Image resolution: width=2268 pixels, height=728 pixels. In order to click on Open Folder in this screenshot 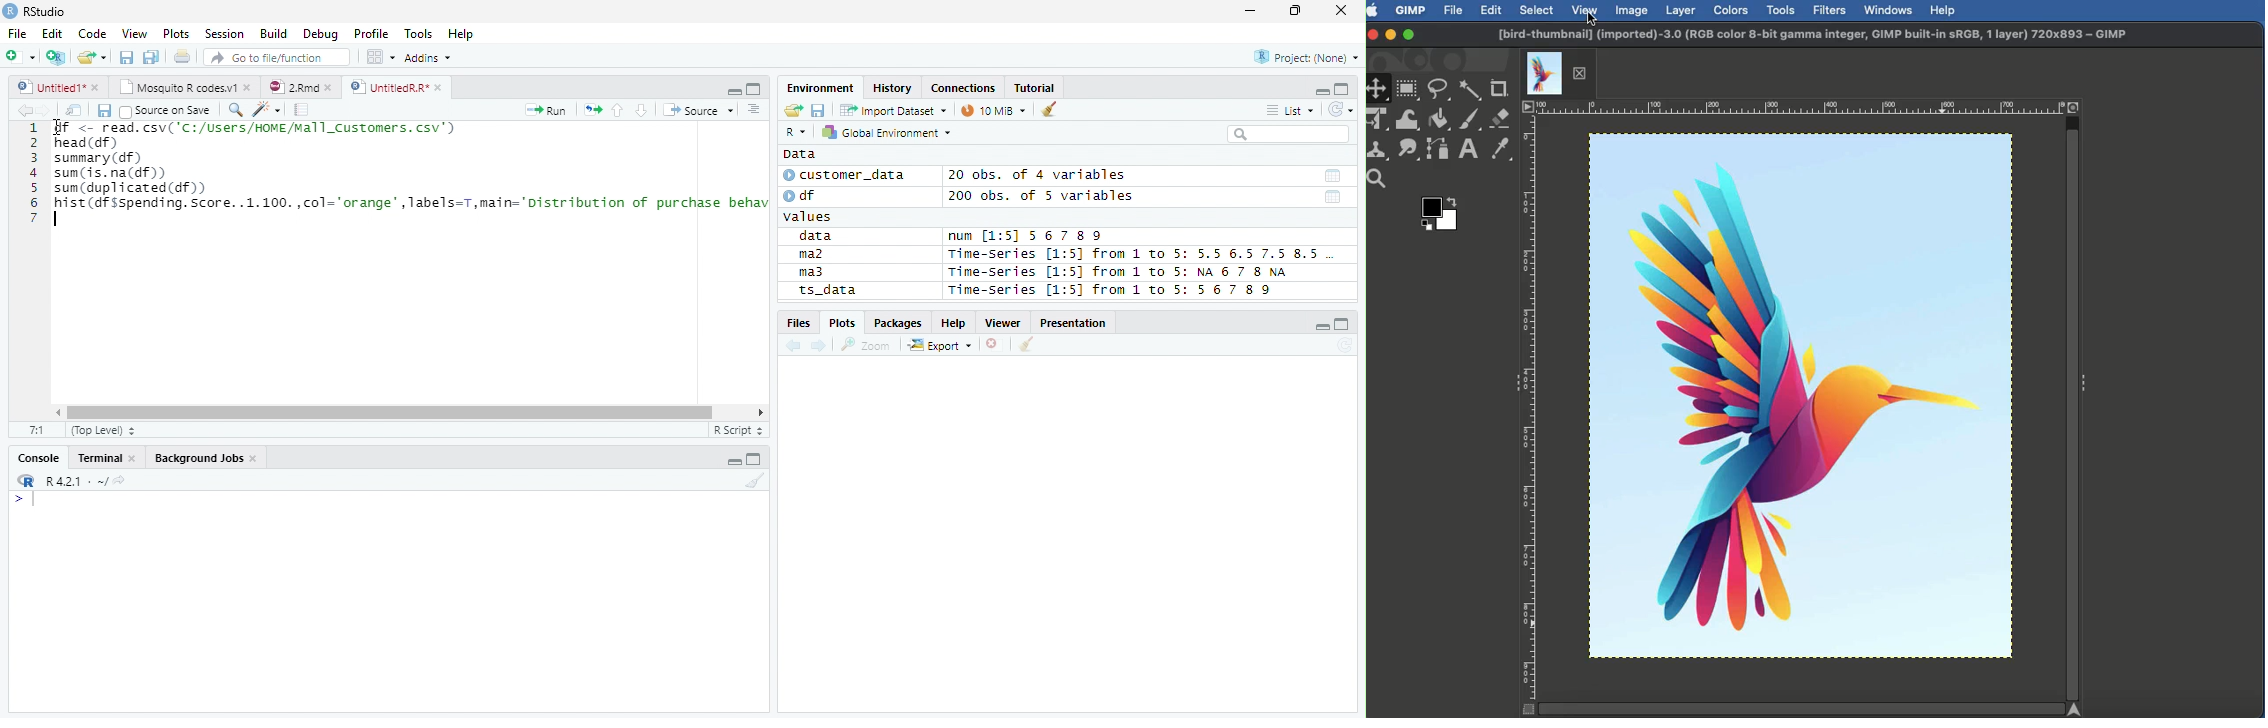, I will do `click(93, 56)`.